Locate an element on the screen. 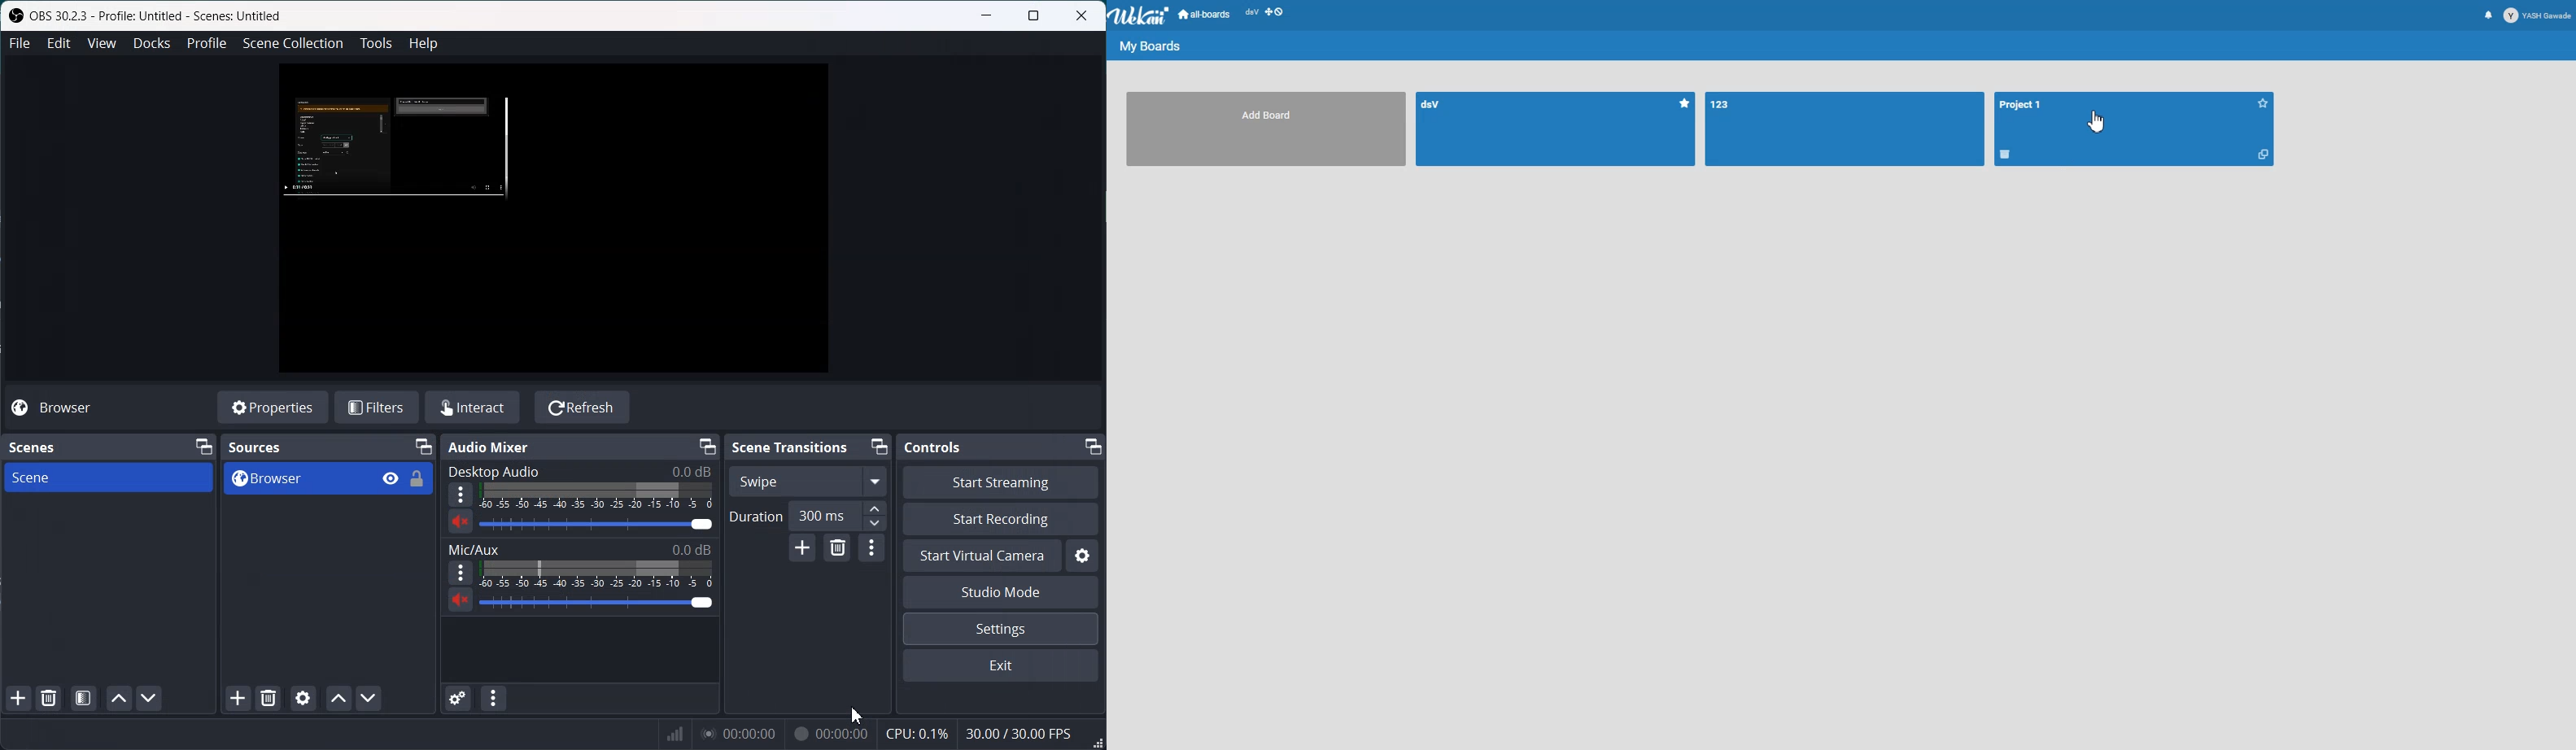  Move Scene Up is located at coordinates (117, 698).